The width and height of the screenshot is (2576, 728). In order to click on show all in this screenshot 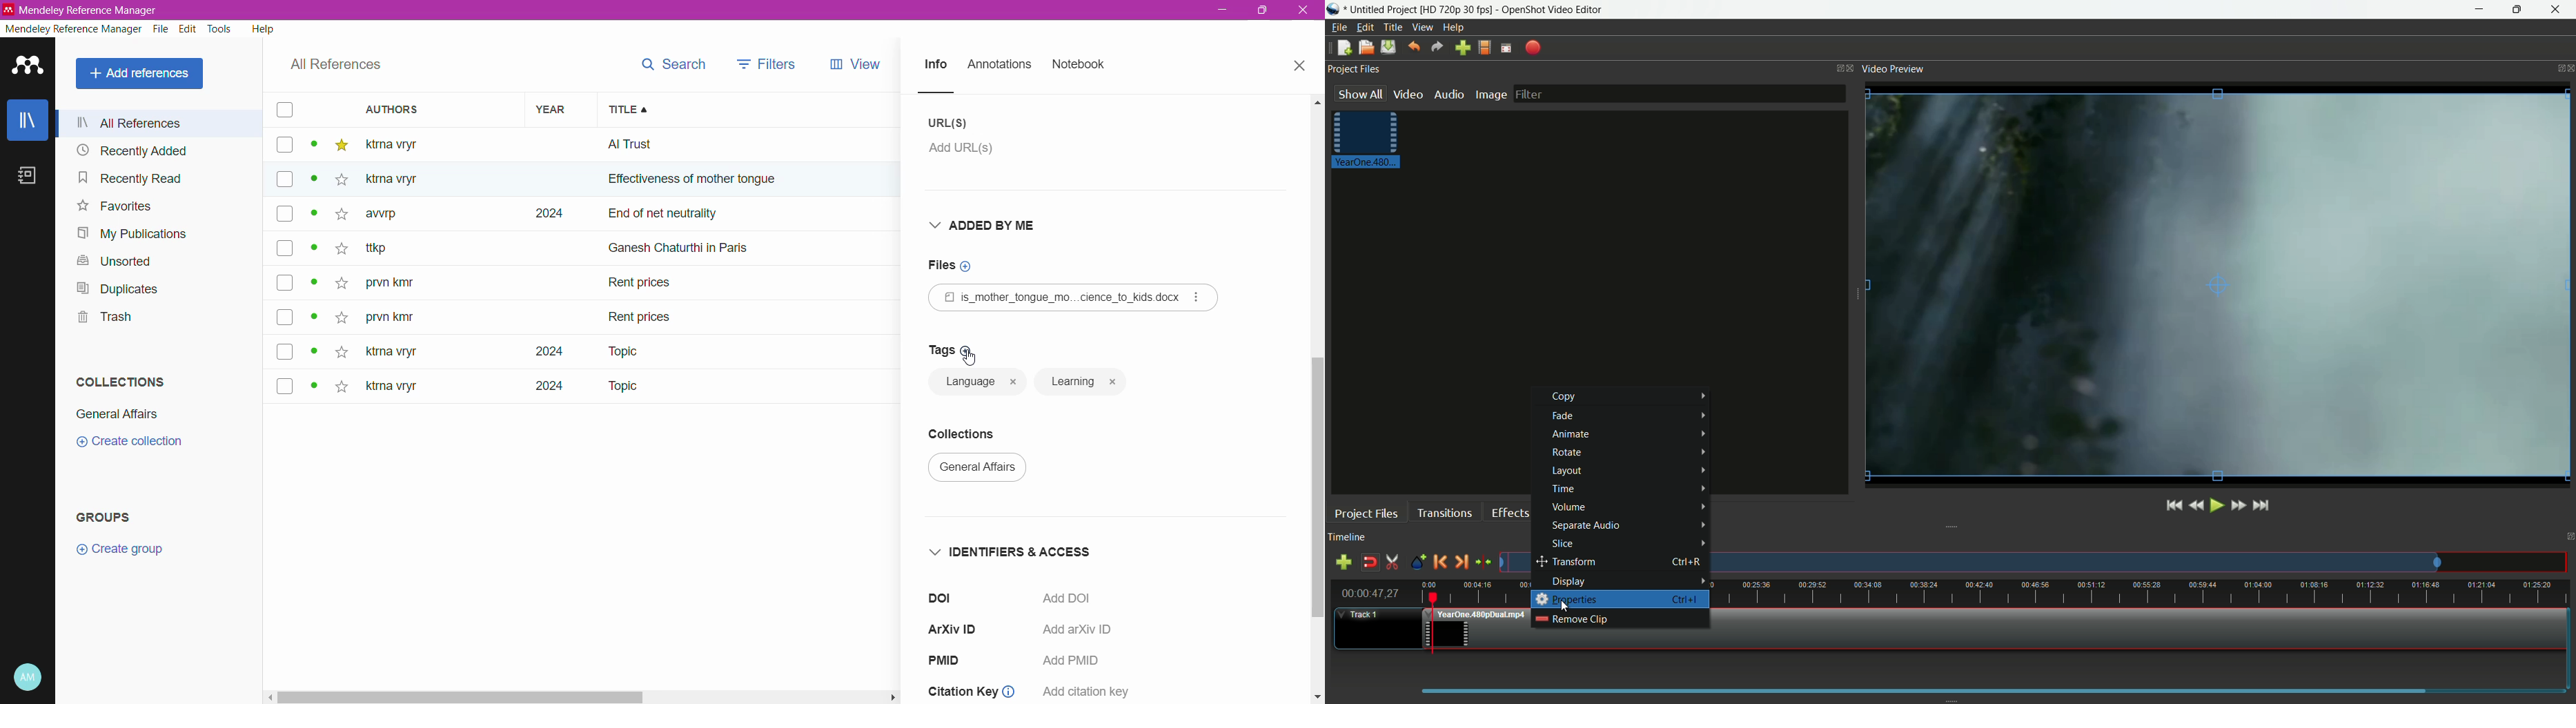, I will do `click(1361, 93)`.